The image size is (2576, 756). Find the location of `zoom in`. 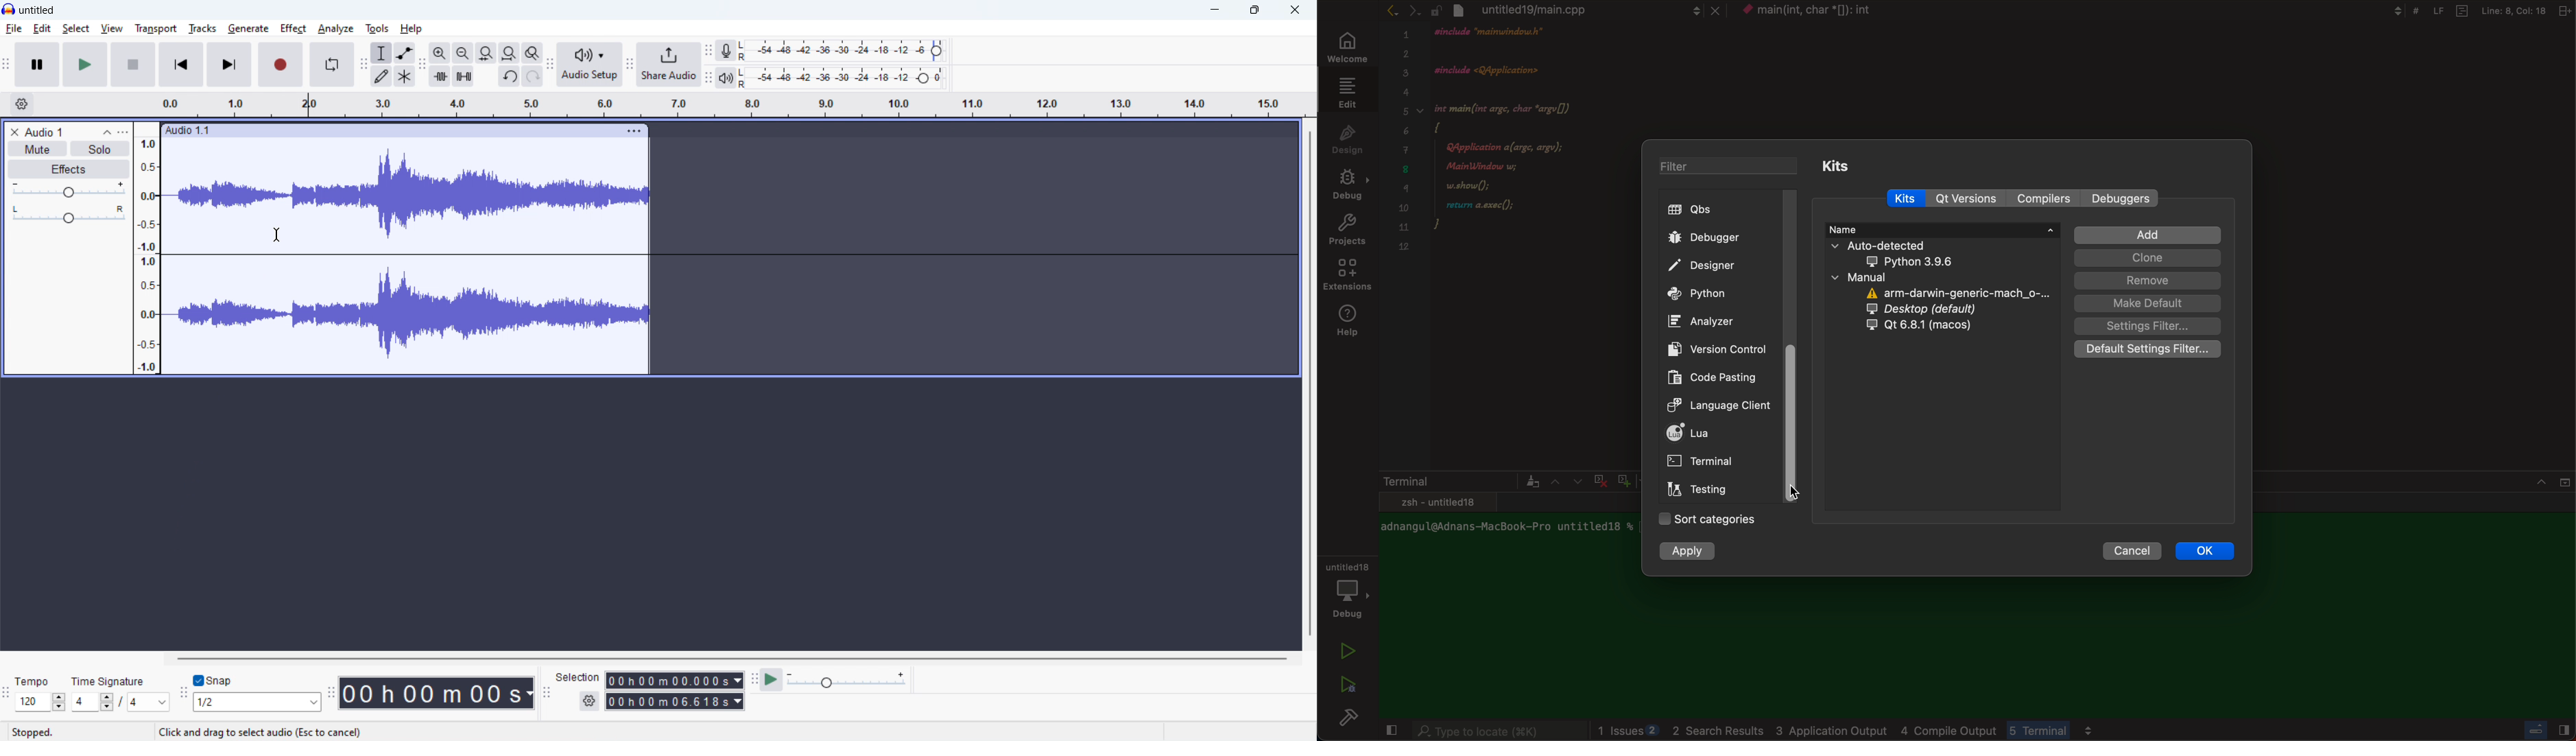

zoom in is located at coordinates (440, 52).